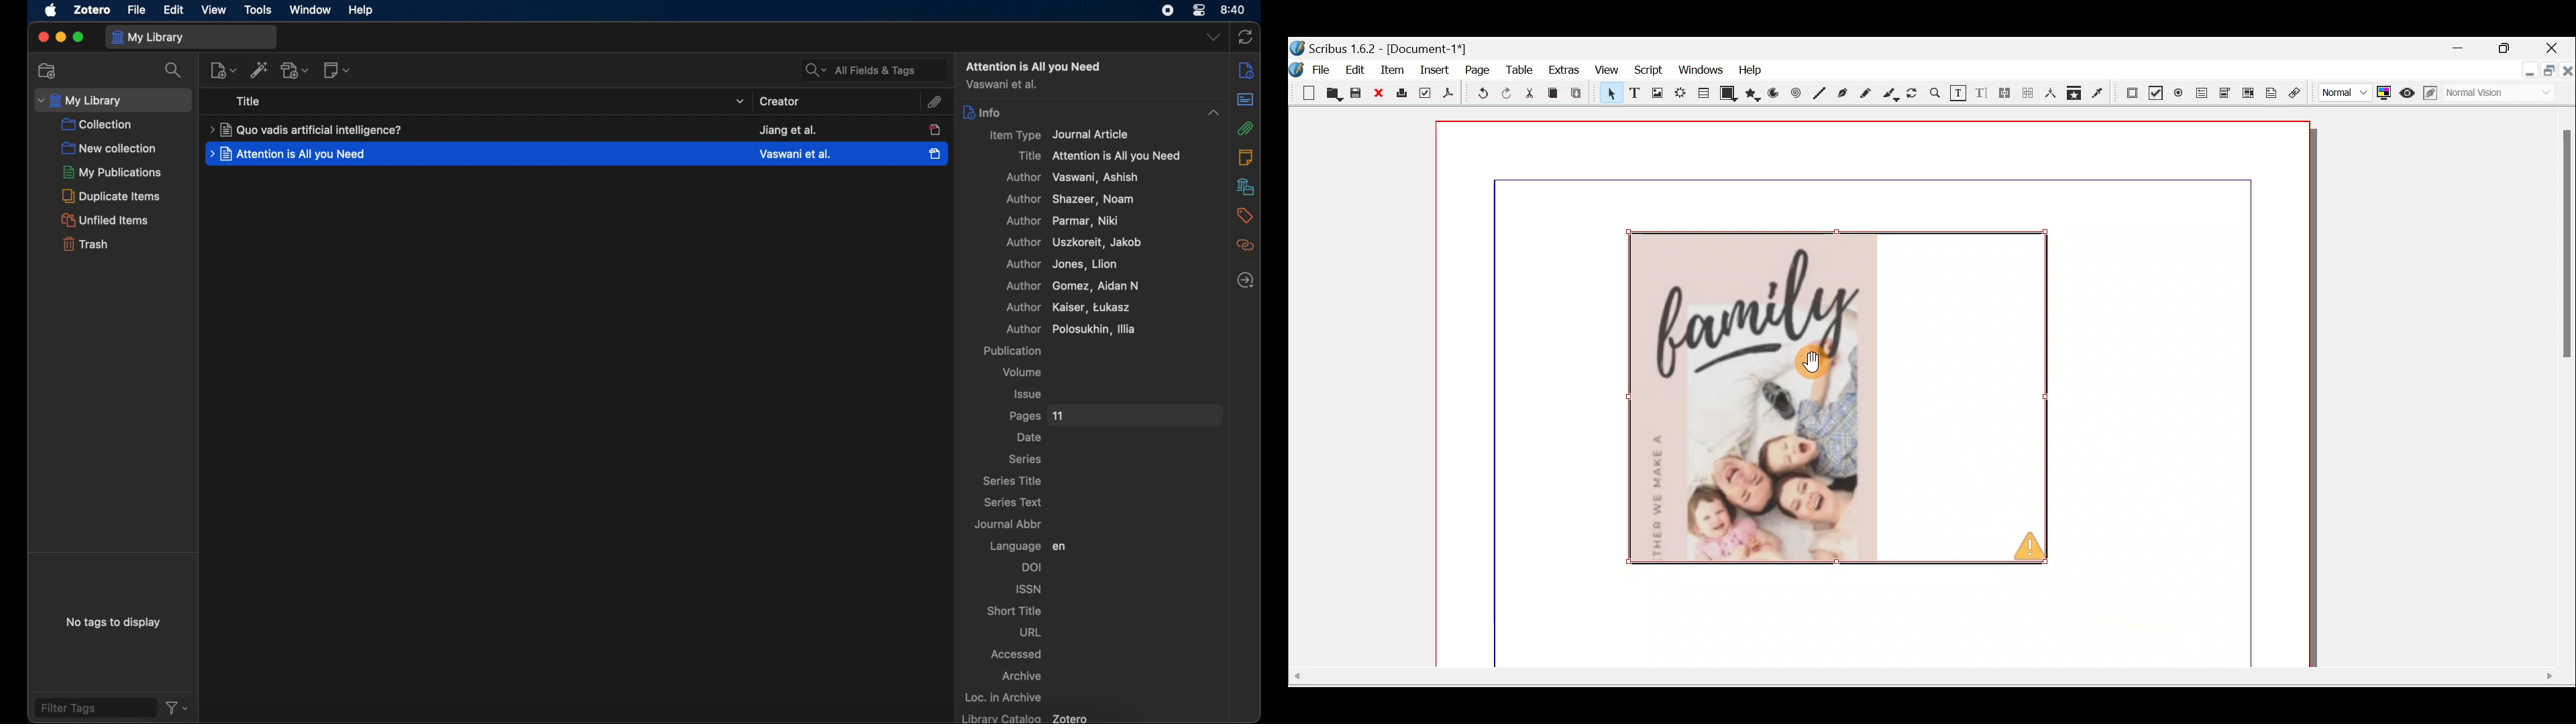  What do you see at coordinates (478, 156) in the screenshot?
I see `highlighted item` at bounding box center [478, 156].